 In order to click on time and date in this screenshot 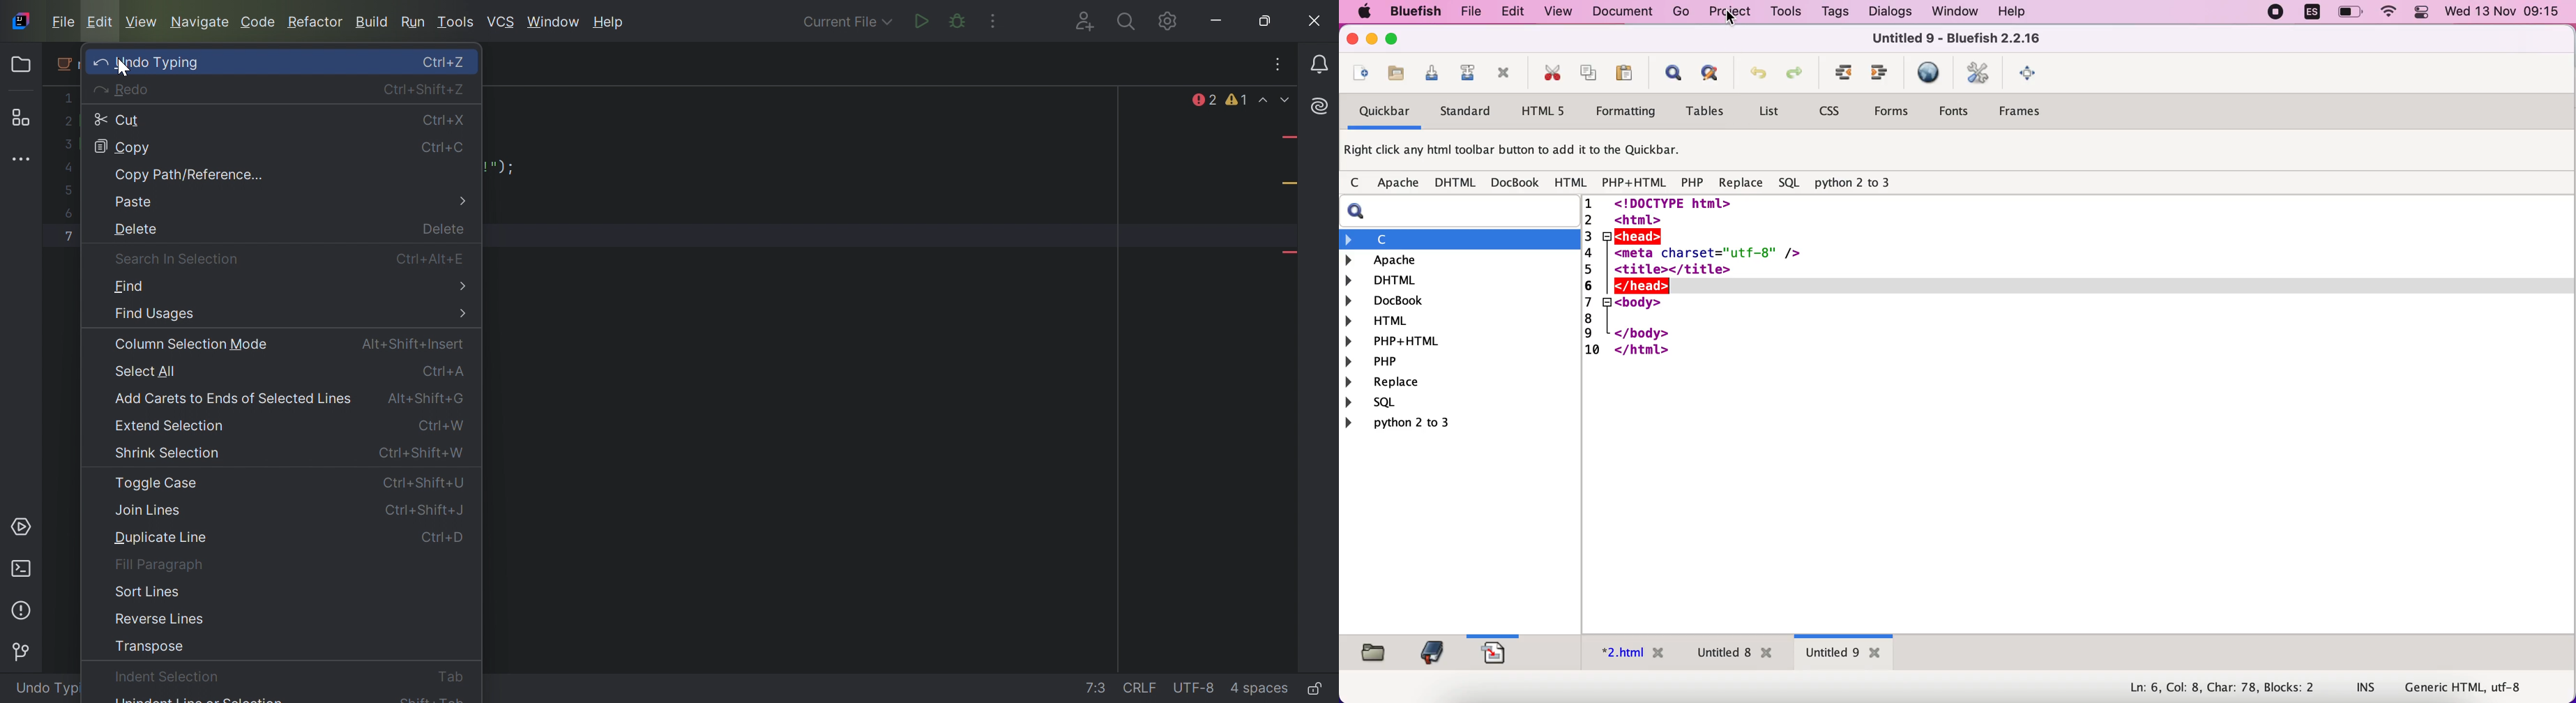, I will do `click(2504, 13)`.